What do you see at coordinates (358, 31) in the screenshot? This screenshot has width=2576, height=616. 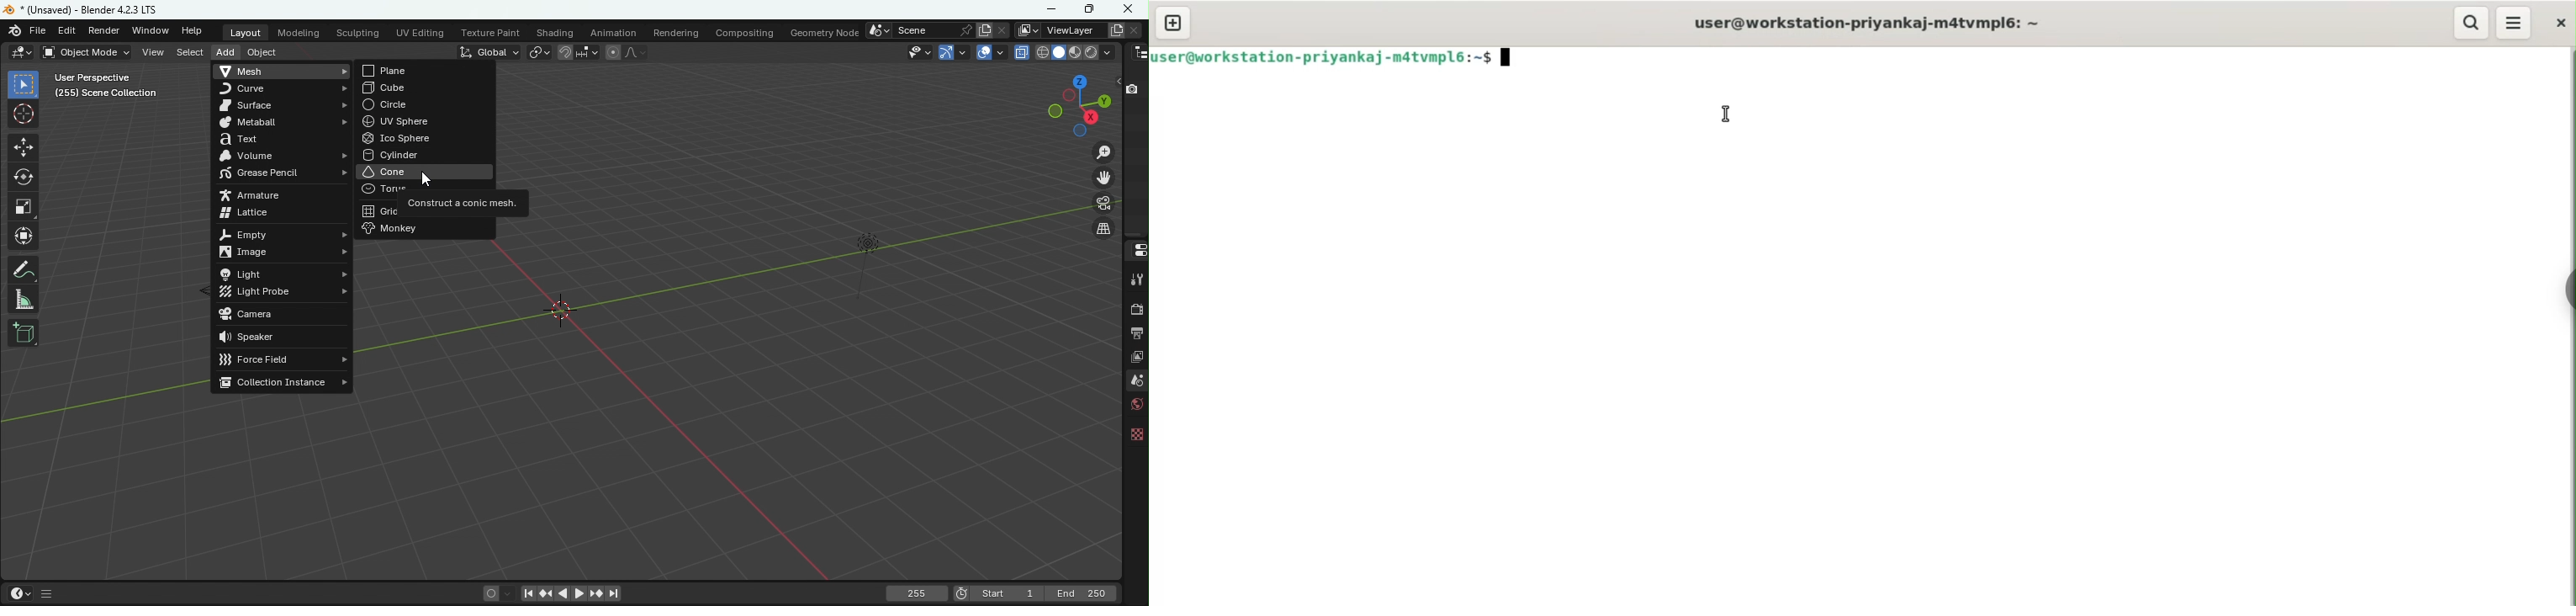 I see `Sculpting` at bounding box center [358, 31].